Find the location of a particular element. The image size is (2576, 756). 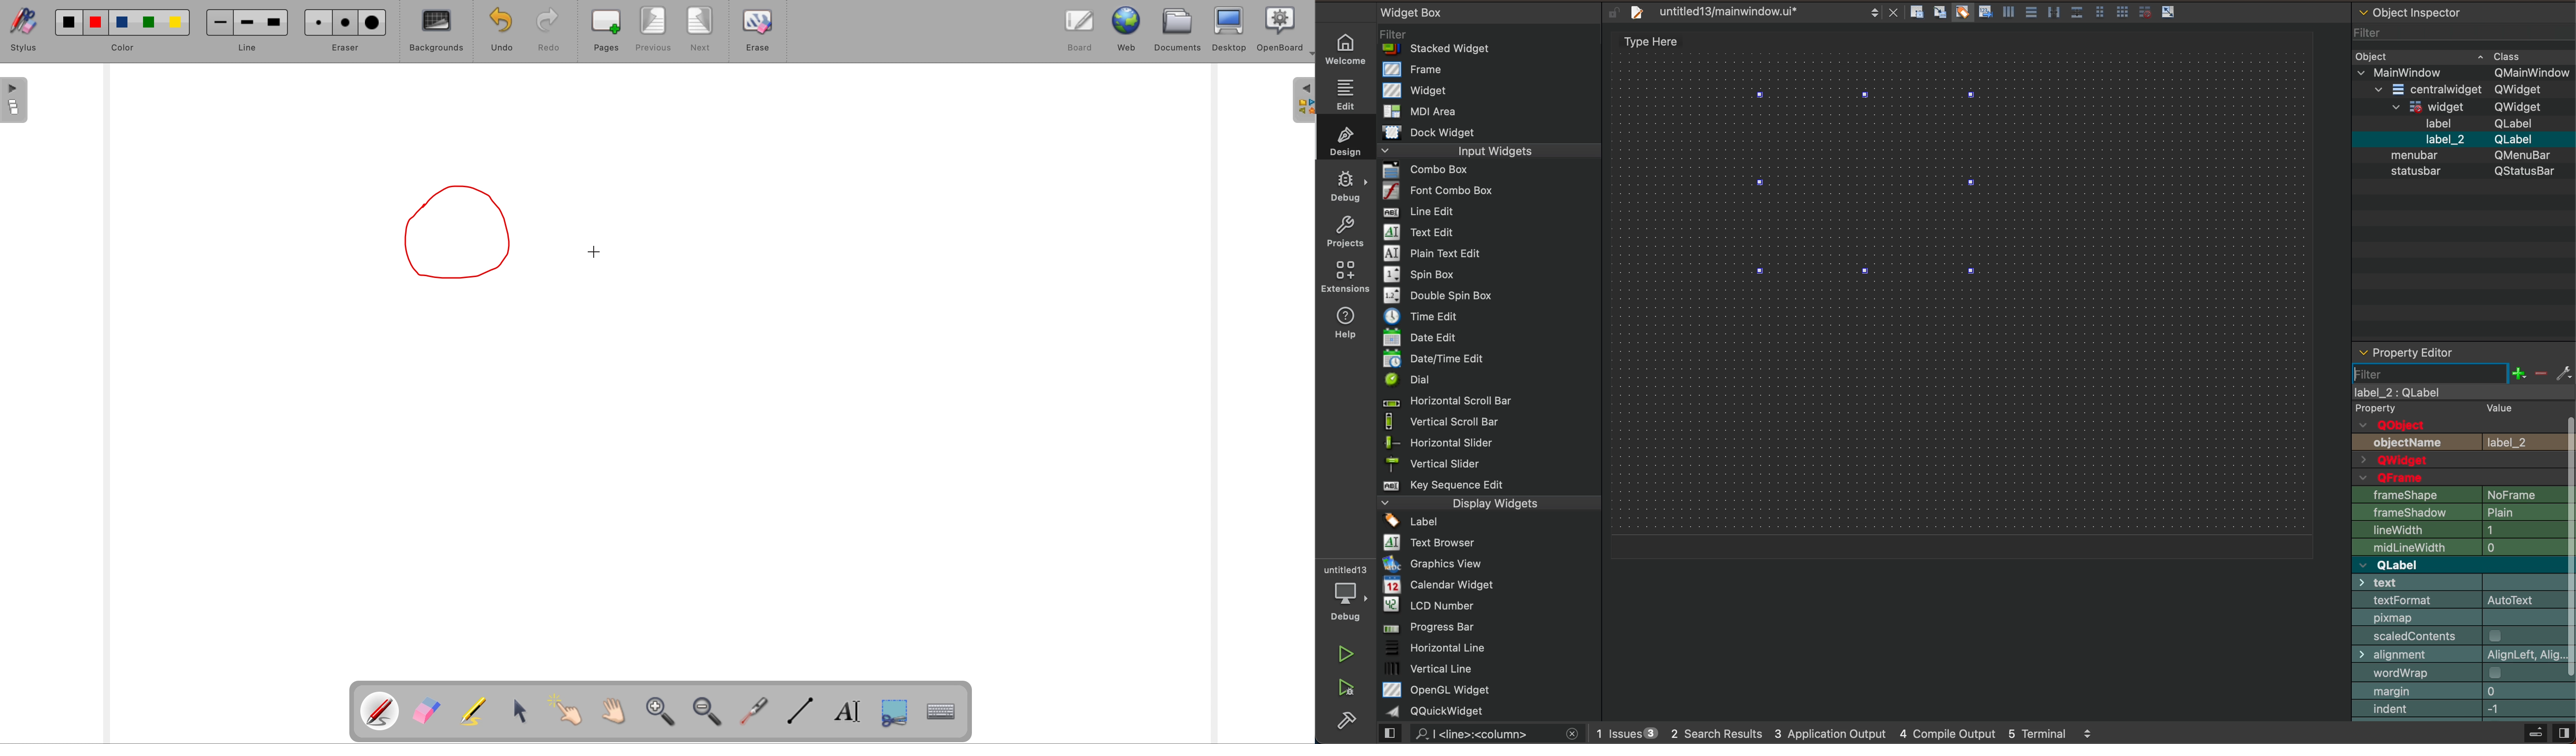

Extension  is located at coordinates (1345, 277).